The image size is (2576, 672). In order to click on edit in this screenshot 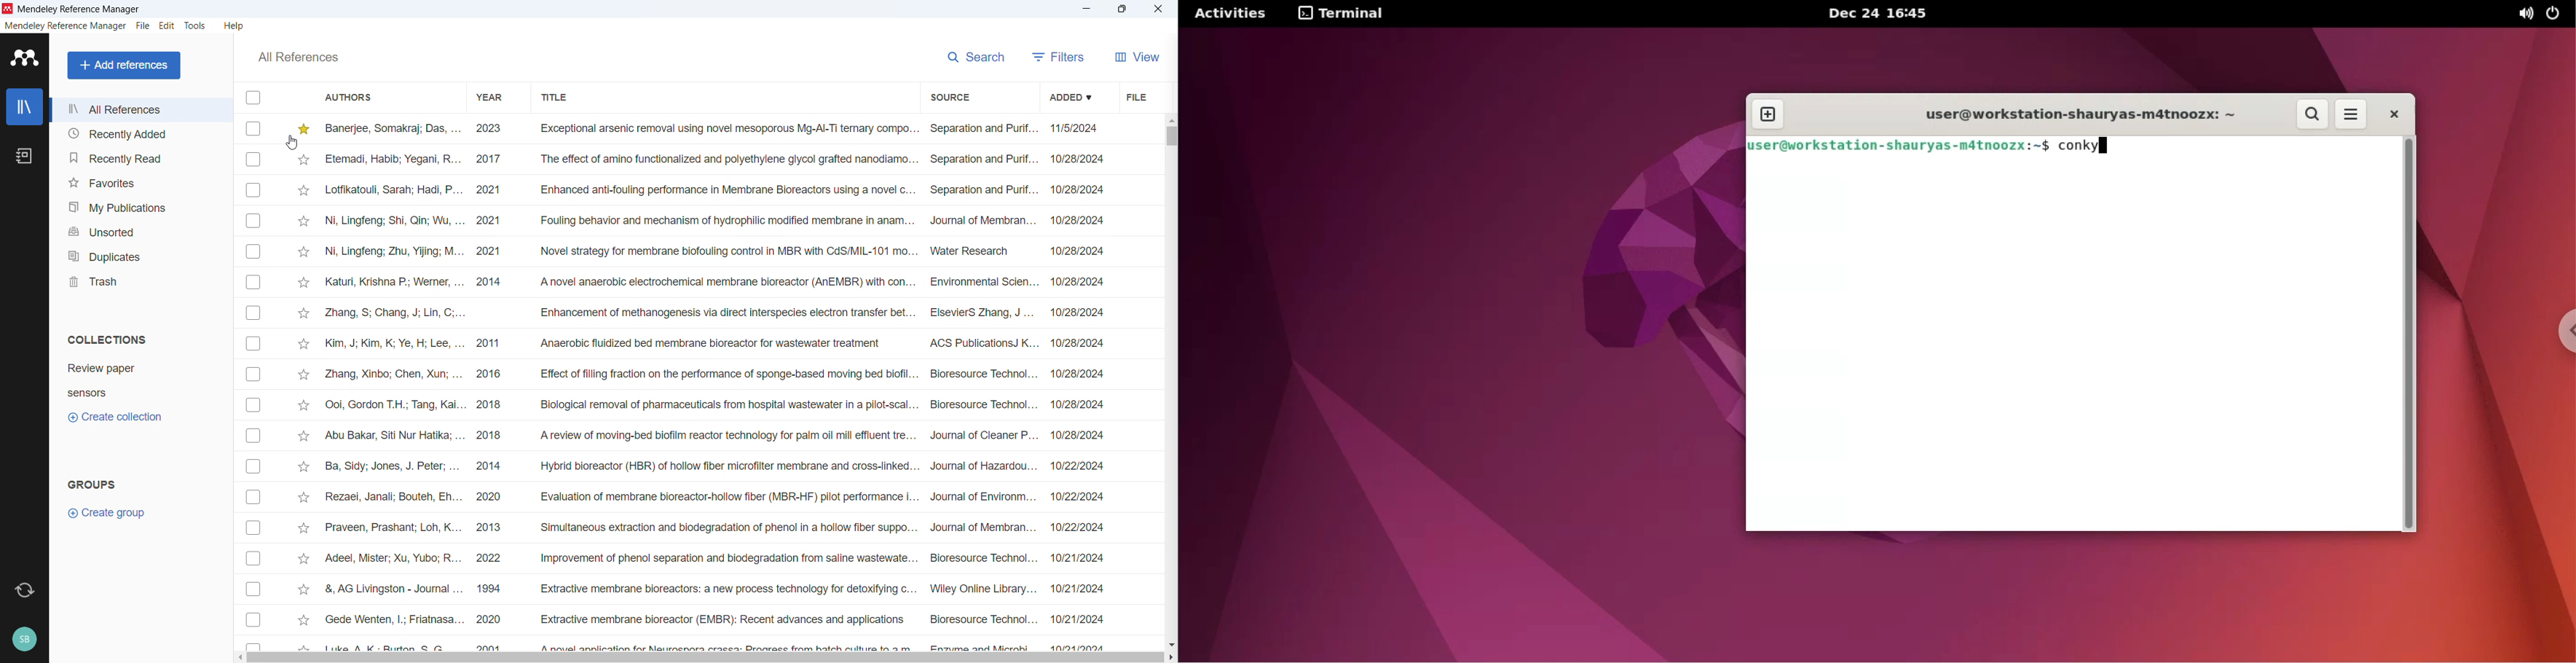, I will do `click(168, 26)`.